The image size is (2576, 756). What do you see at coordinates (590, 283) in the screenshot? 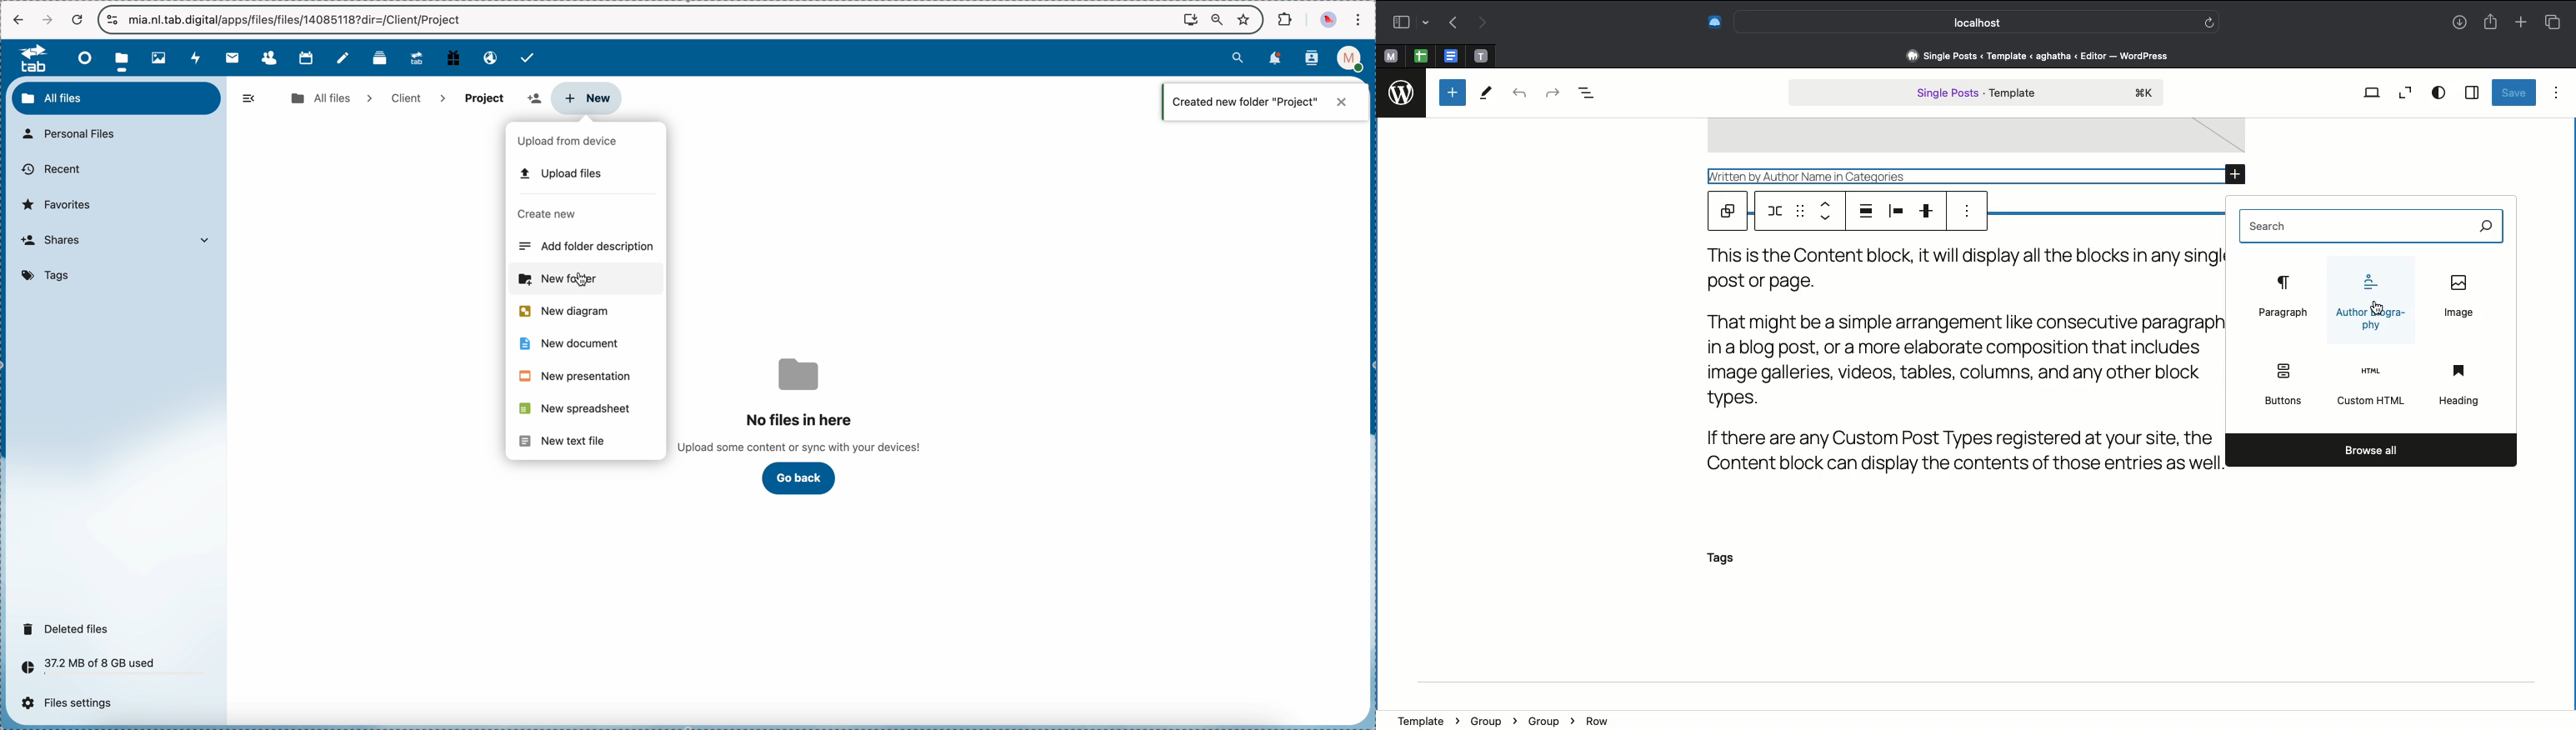
I see `cursor` at bounding box center [590, 283].